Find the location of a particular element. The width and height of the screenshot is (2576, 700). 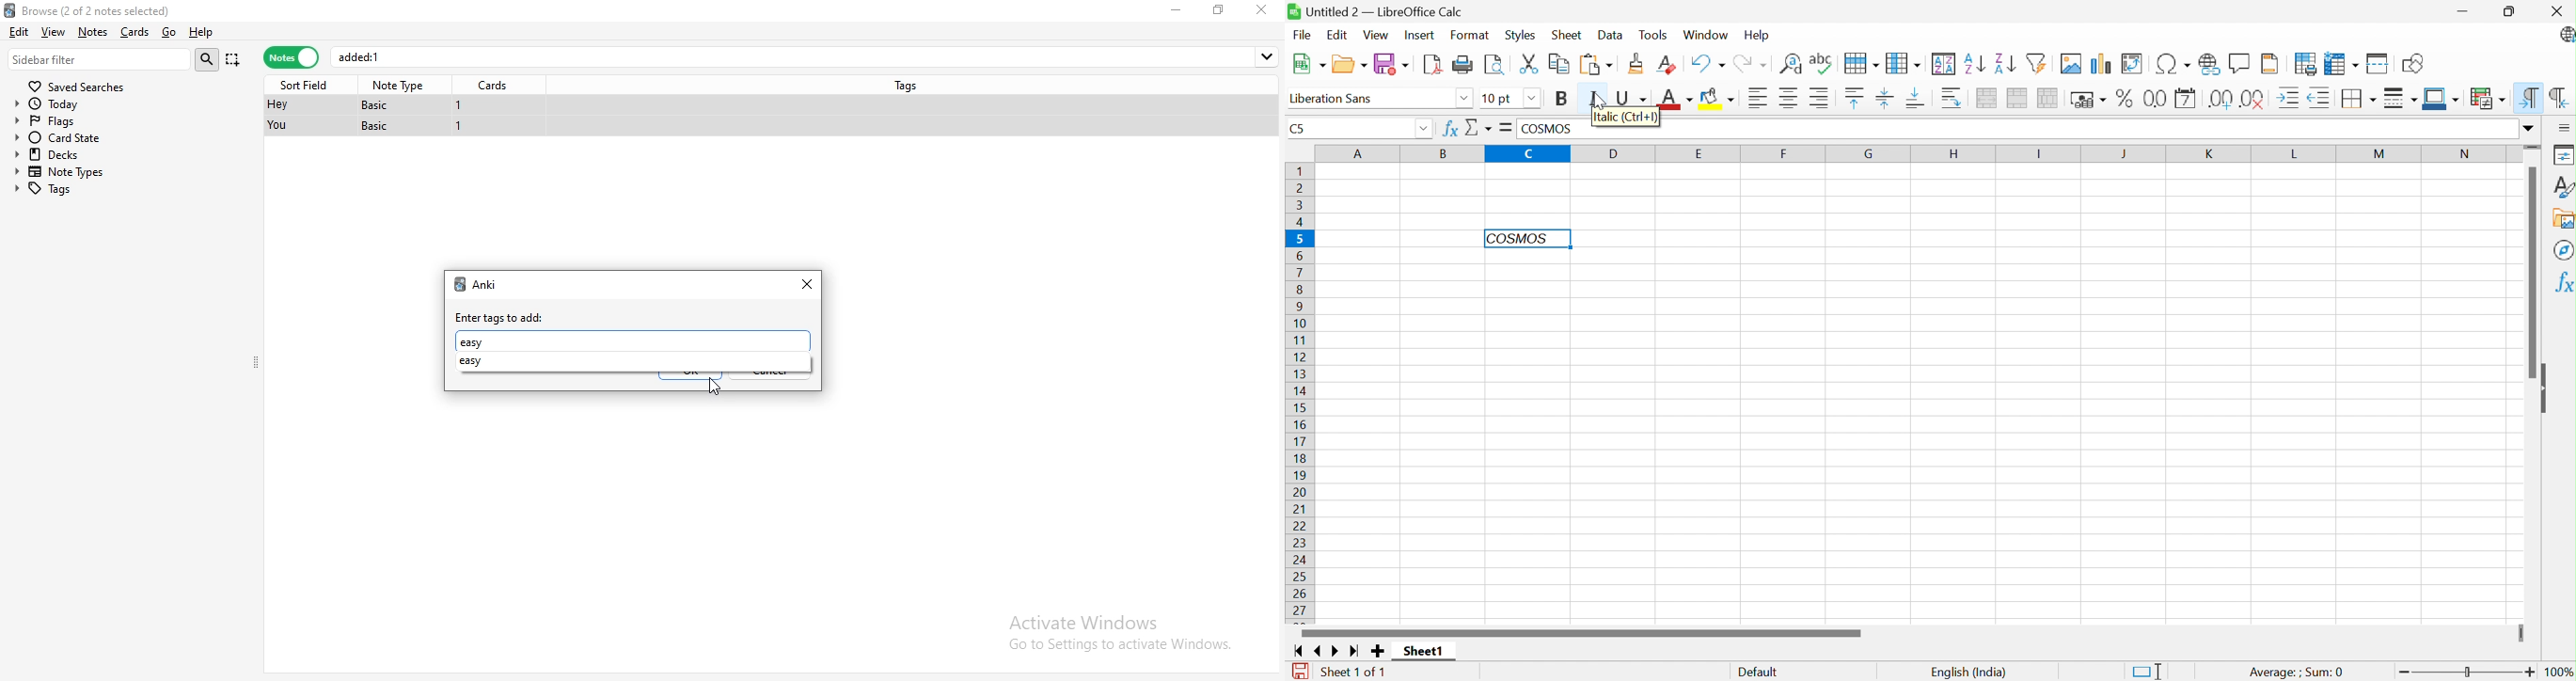

Navigator is located at coordinates (2563, 249).